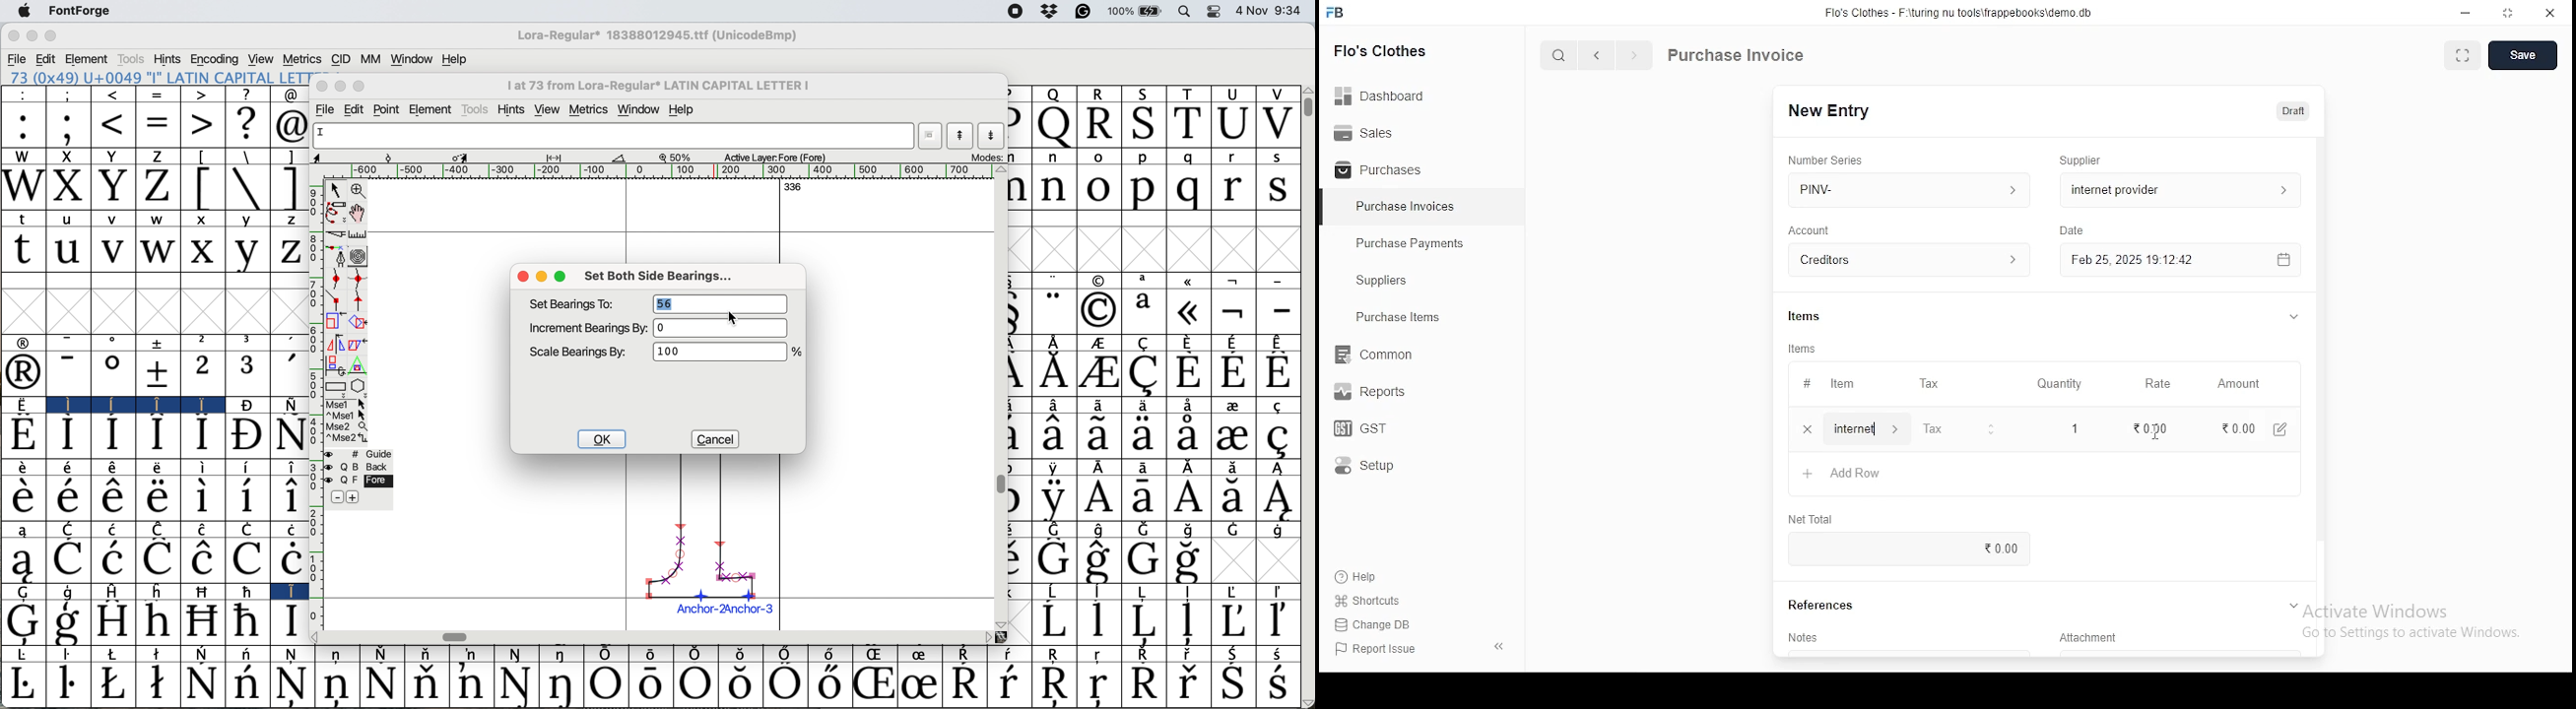 The width and height of the screenshot is (2576, 728). What do you see at coordinates (1099, 406) in the screenshot?
I see `Symbol` at bounding box center [1099, 406].